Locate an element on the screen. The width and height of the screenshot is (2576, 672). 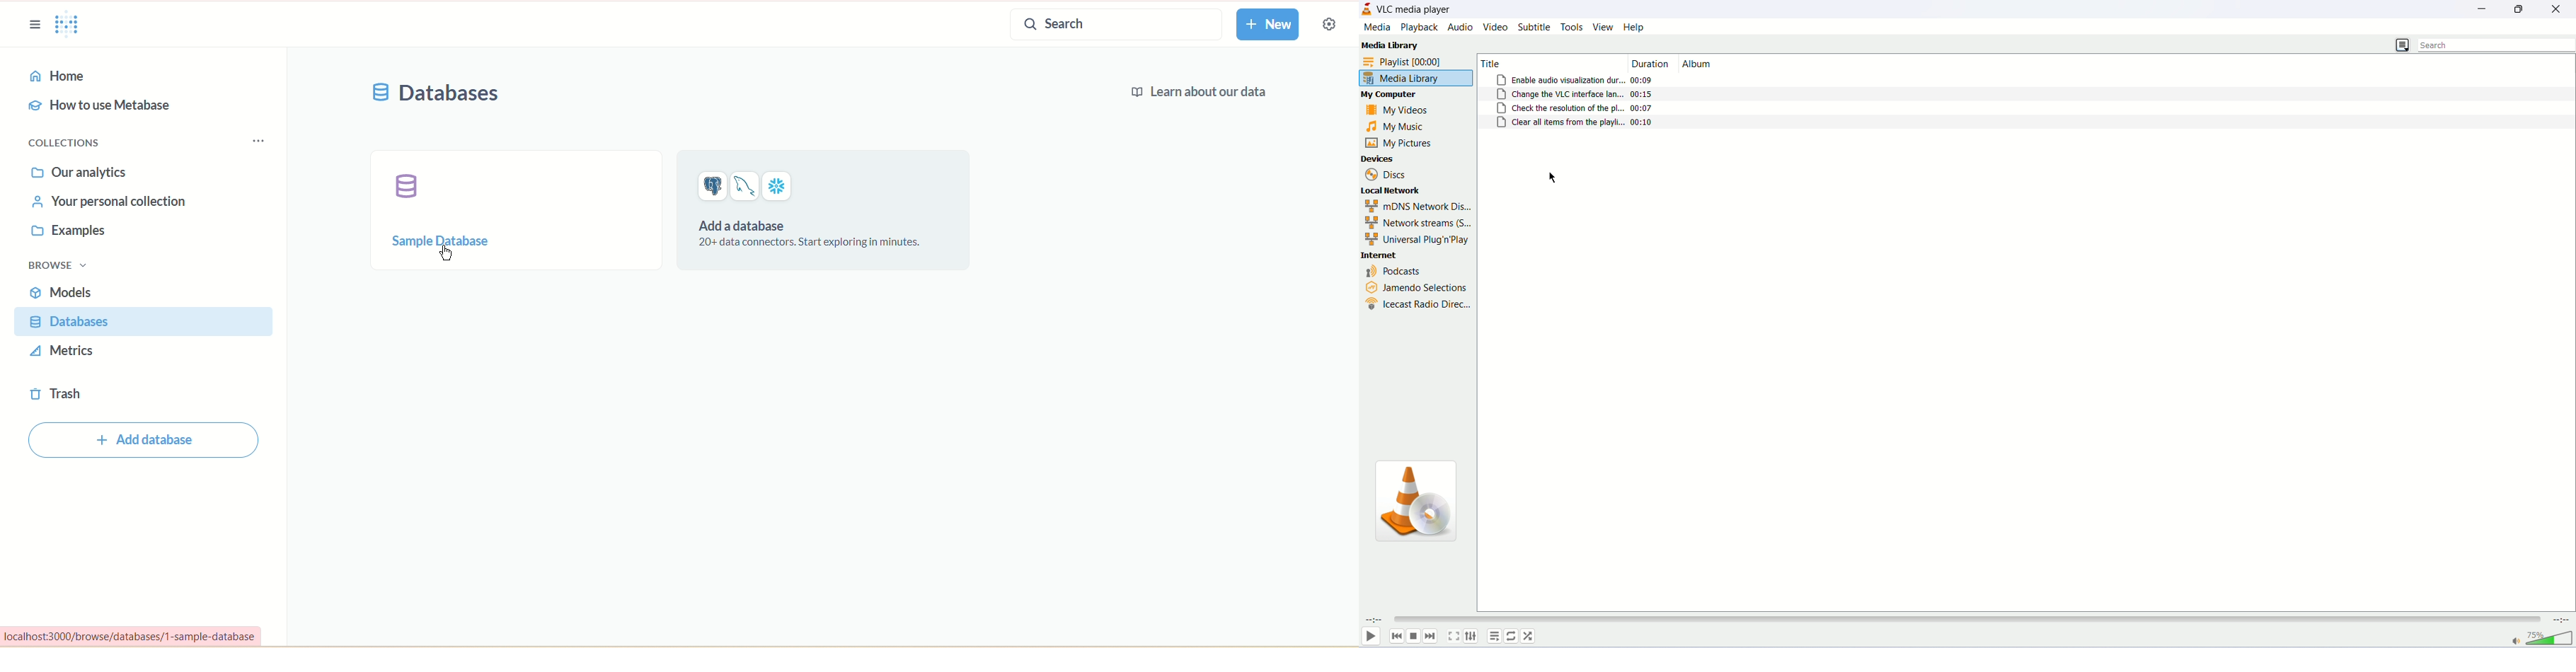
subtitle is located at coordinates (1533, 27).